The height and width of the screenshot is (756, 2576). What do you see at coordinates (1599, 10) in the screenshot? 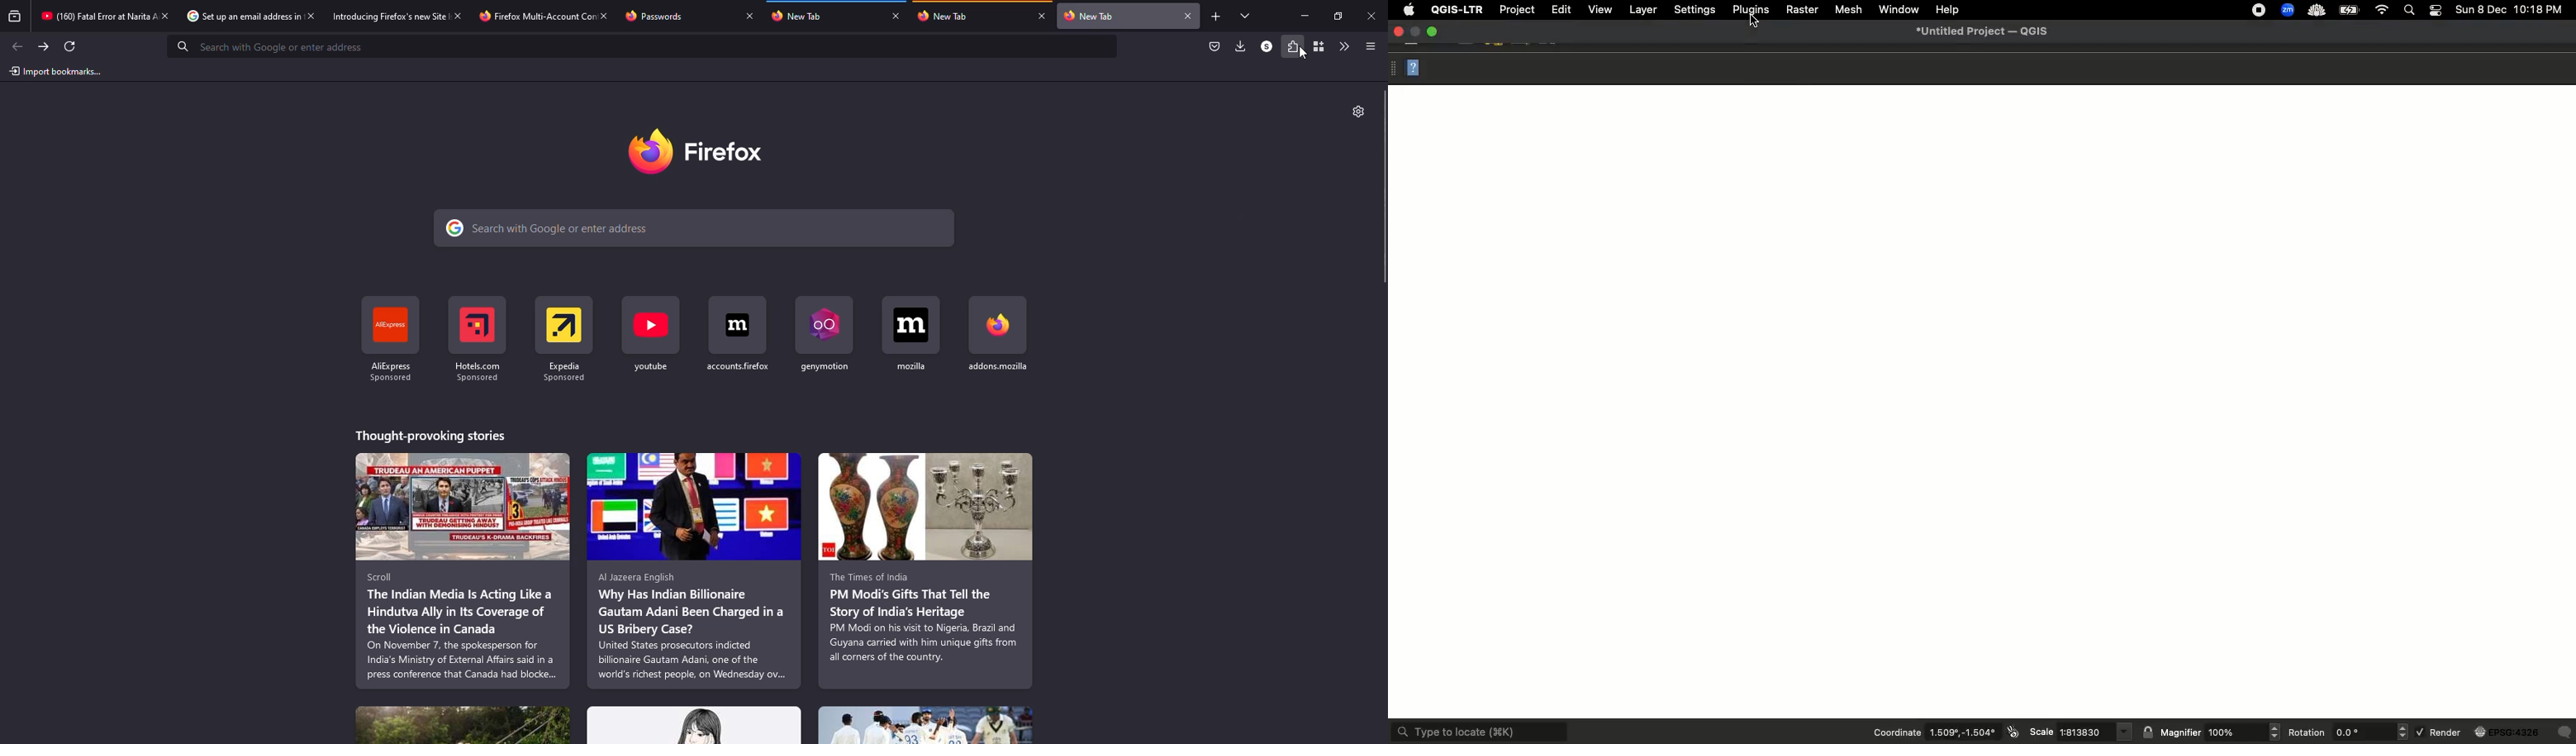
I see `View` at bounding box center [1599, 10].